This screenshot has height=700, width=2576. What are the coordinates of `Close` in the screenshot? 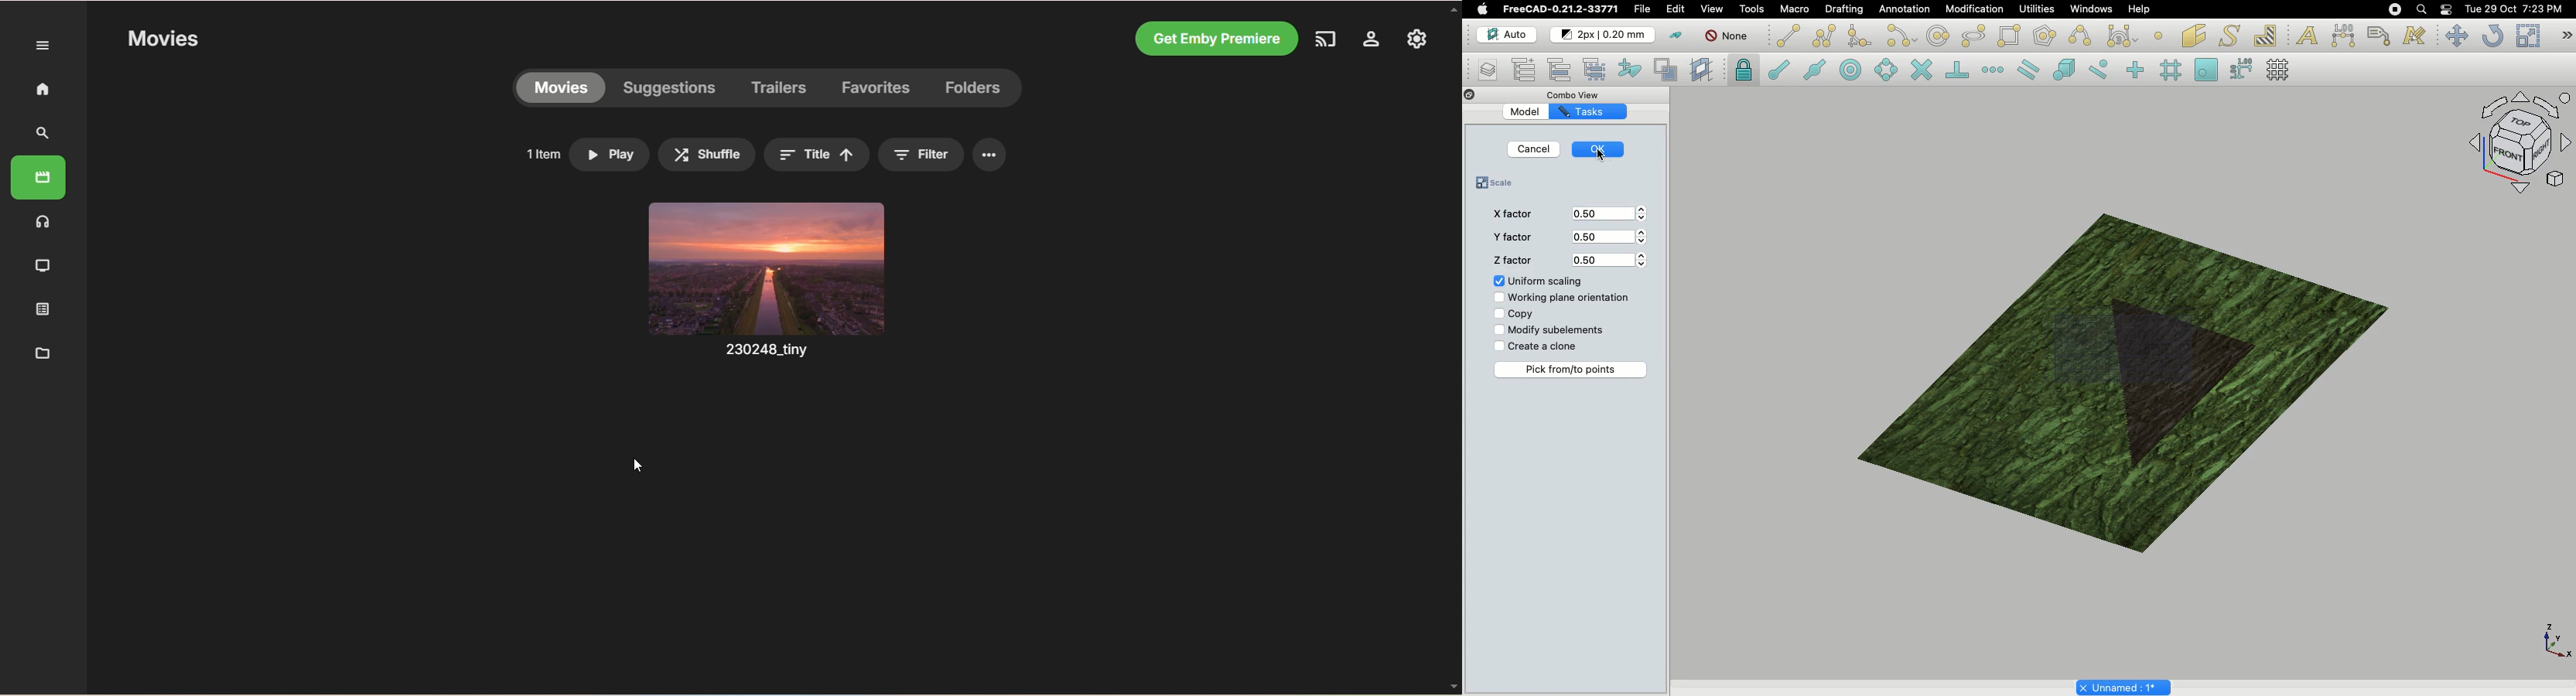 It's located at (1468, 94).